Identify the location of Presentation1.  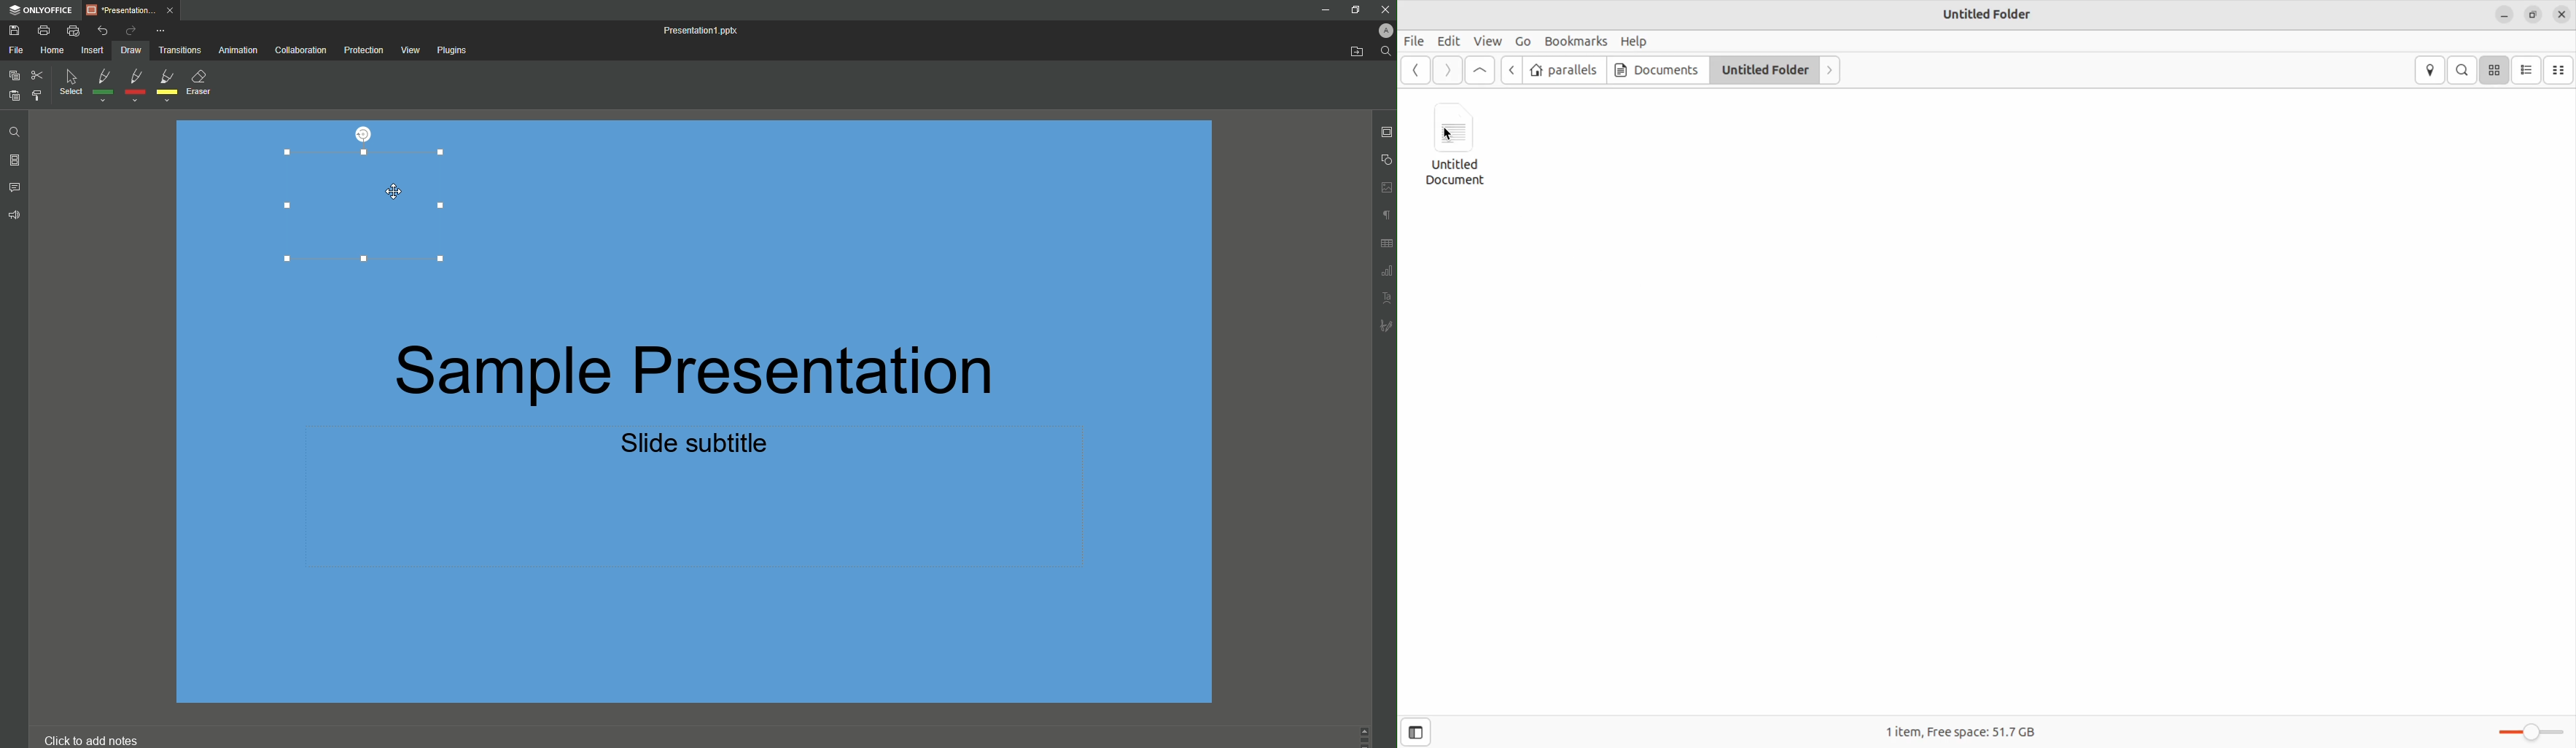
(707, 31).